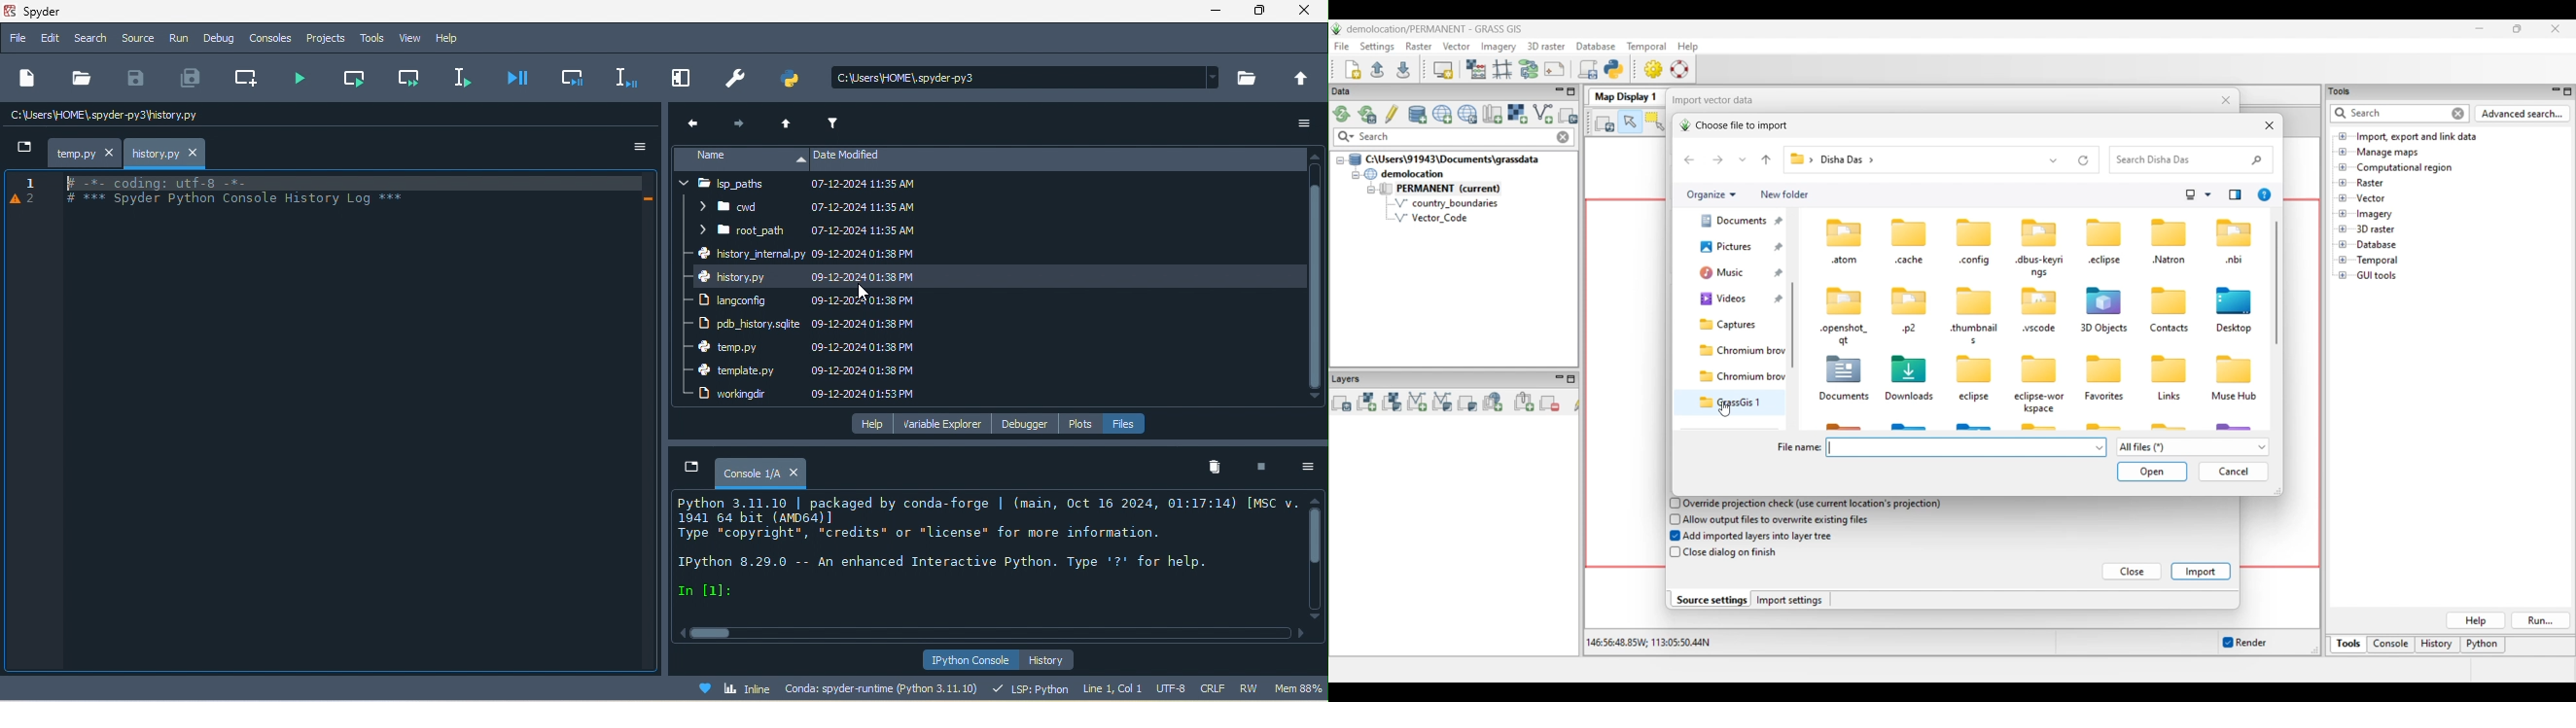  What do you see at coordinates (1295, 78) in the screenshot?
I see `change to parent directory` at bounding box center [1295, 78].